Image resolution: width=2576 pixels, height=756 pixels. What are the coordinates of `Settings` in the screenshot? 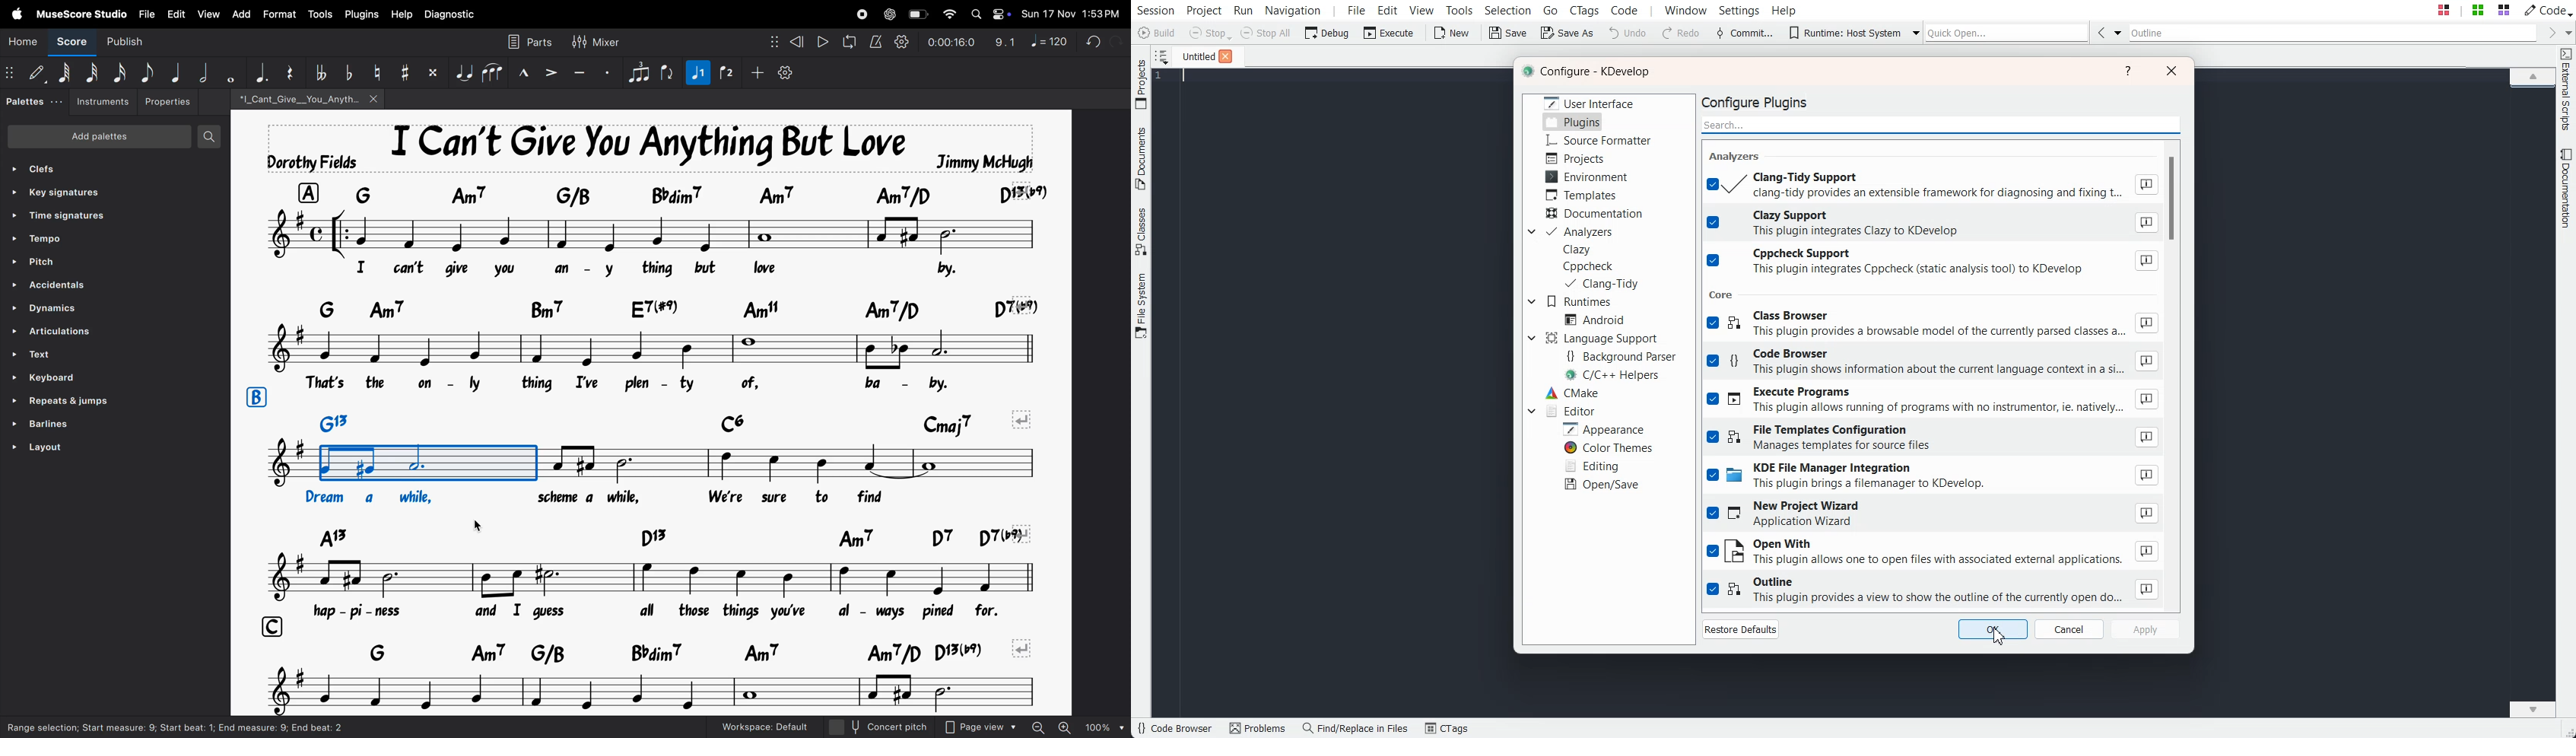 It's located at (1742, 10).